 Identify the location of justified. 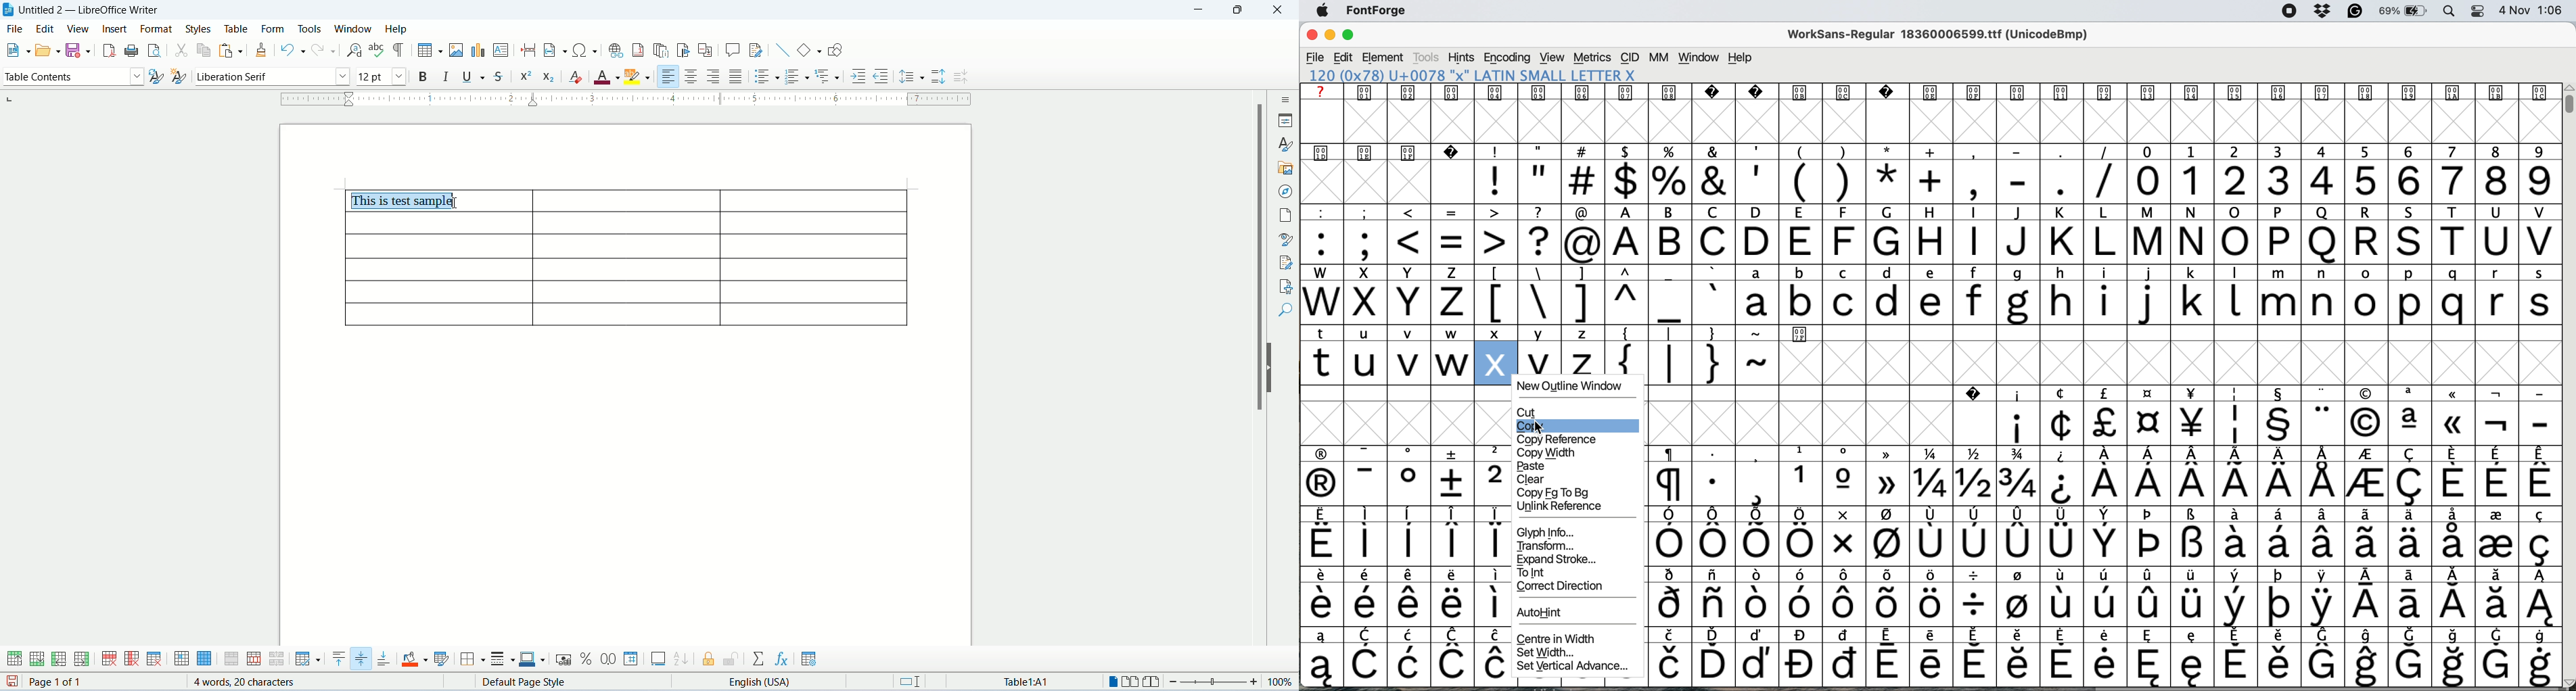
(738, 75).